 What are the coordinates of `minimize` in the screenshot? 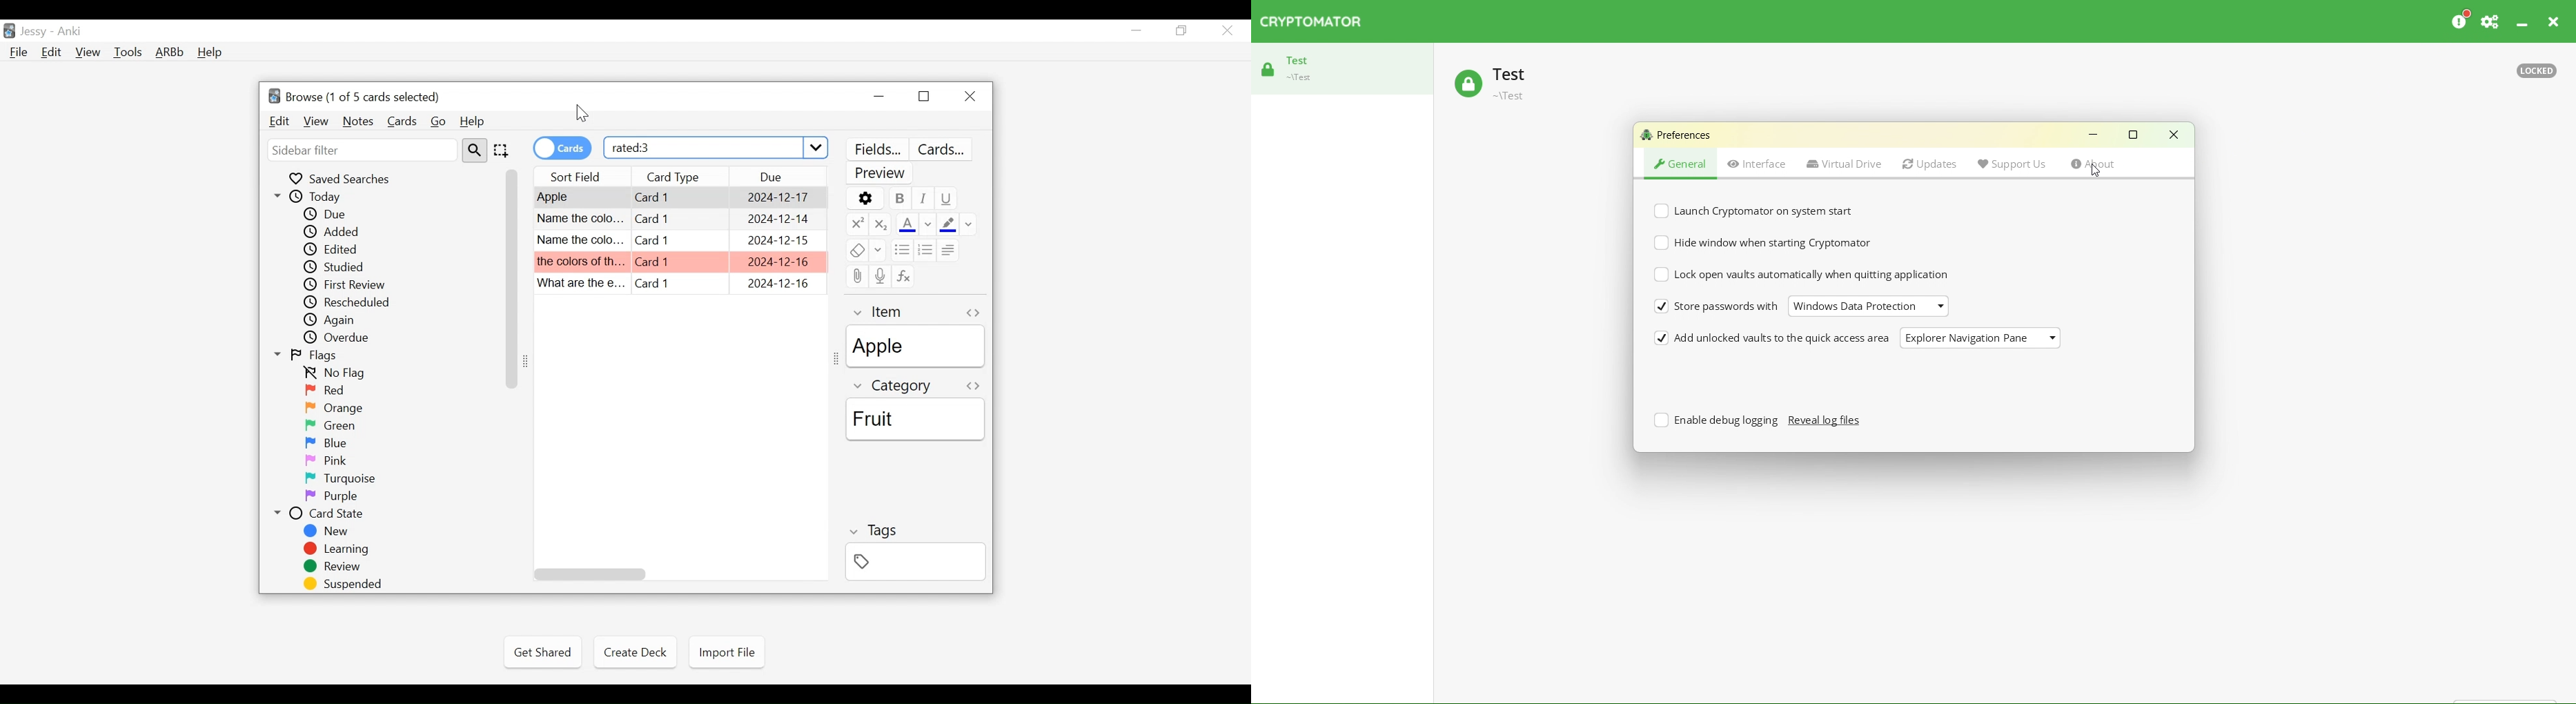 It's located at (1139, 30).